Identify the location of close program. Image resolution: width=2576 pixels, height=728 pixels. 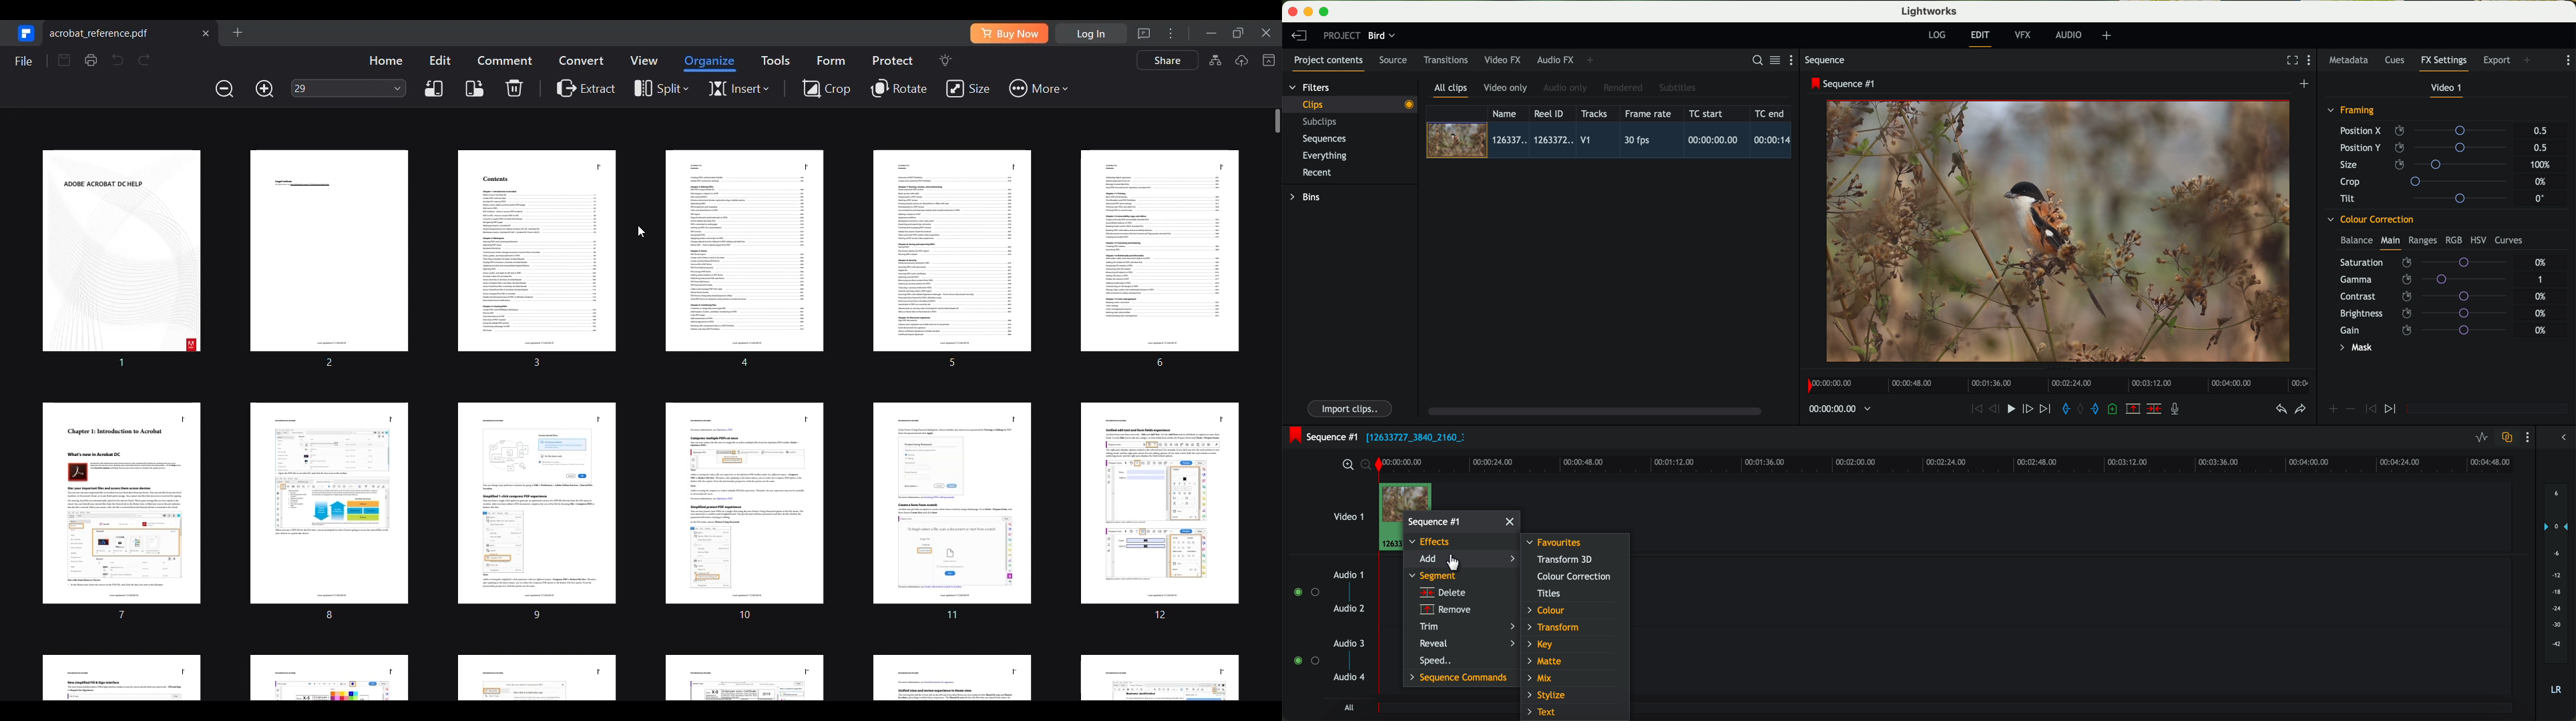
(1292, 12).